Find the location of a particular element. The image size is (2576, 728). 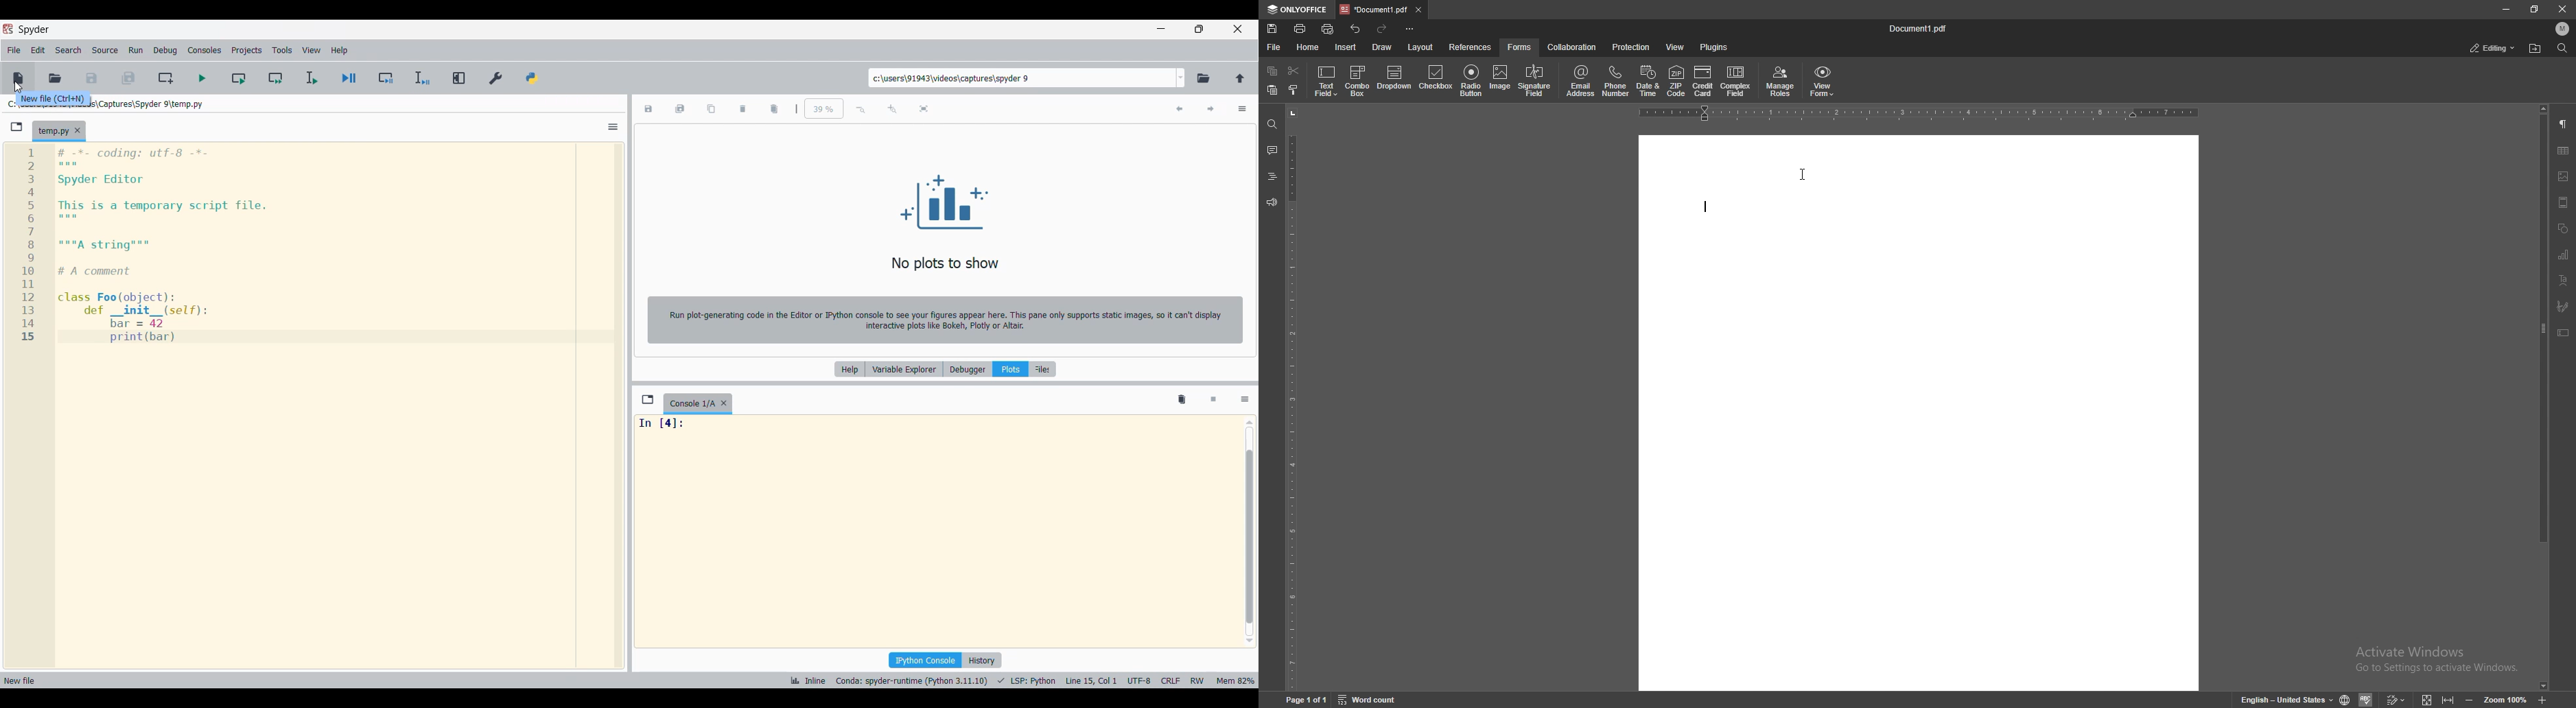

date and time is located at coordinates (1648, 82).